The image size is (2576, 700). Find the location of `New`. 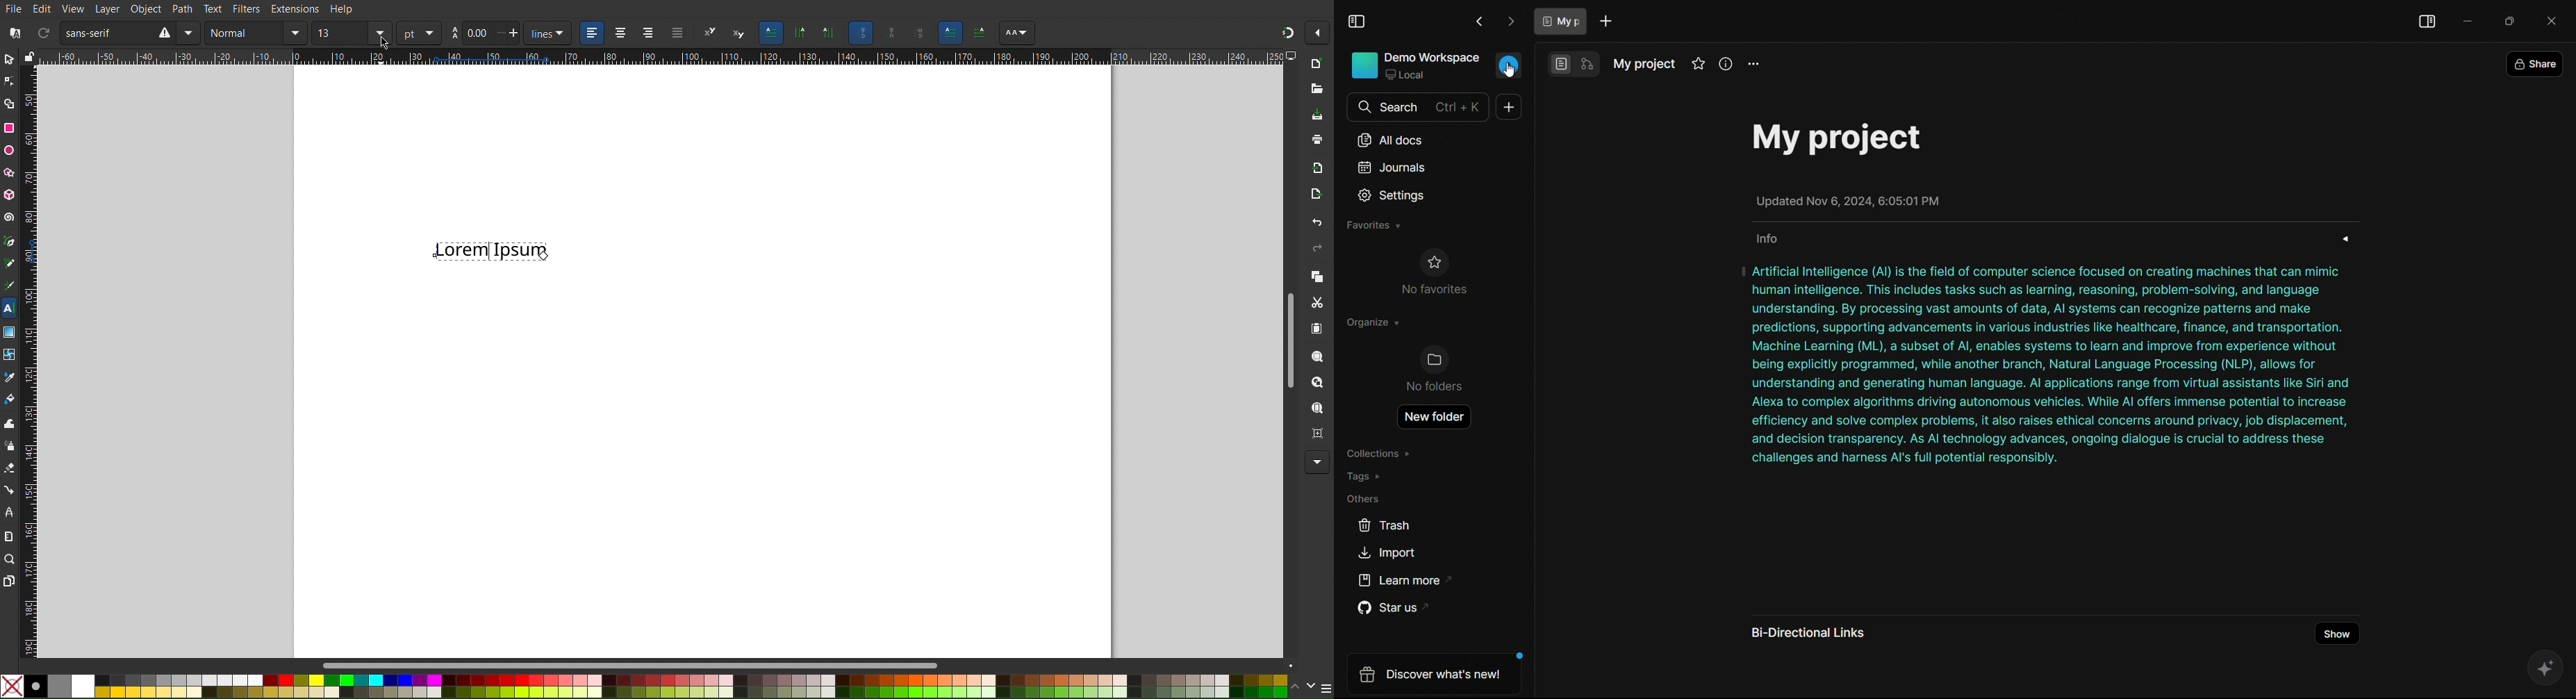

New is located at coordinates (1321, 63).